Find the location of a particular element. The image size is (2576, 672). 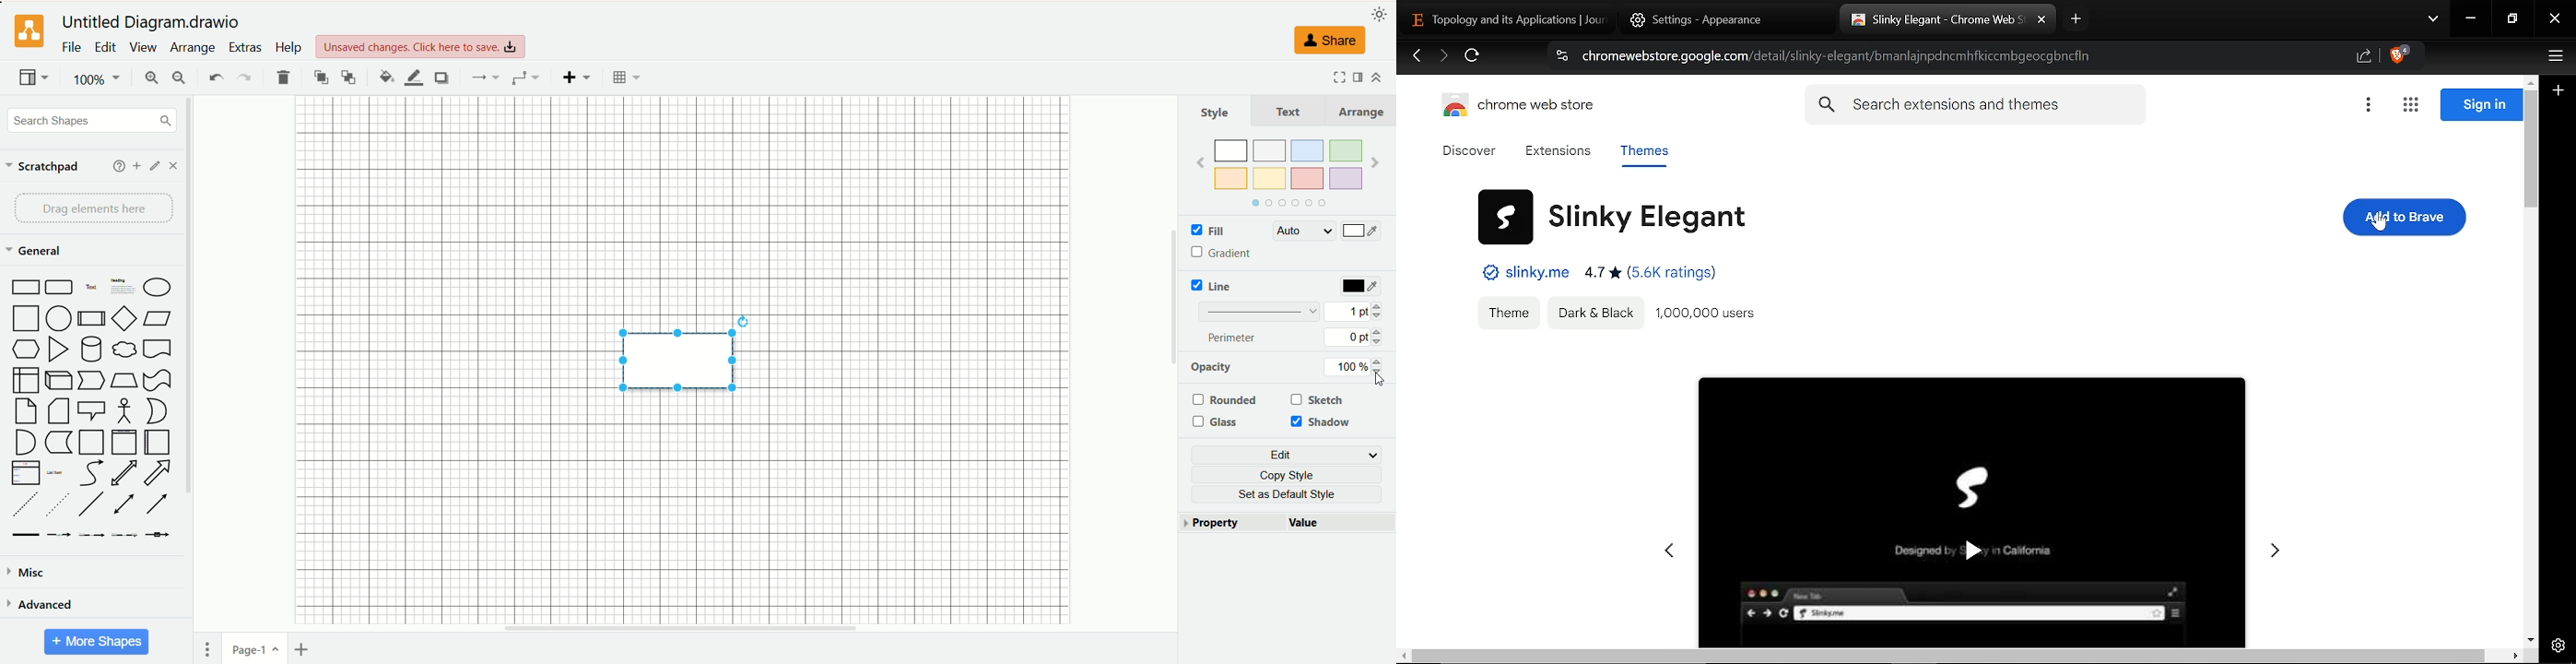

text is located at coordinates (1289, 111).